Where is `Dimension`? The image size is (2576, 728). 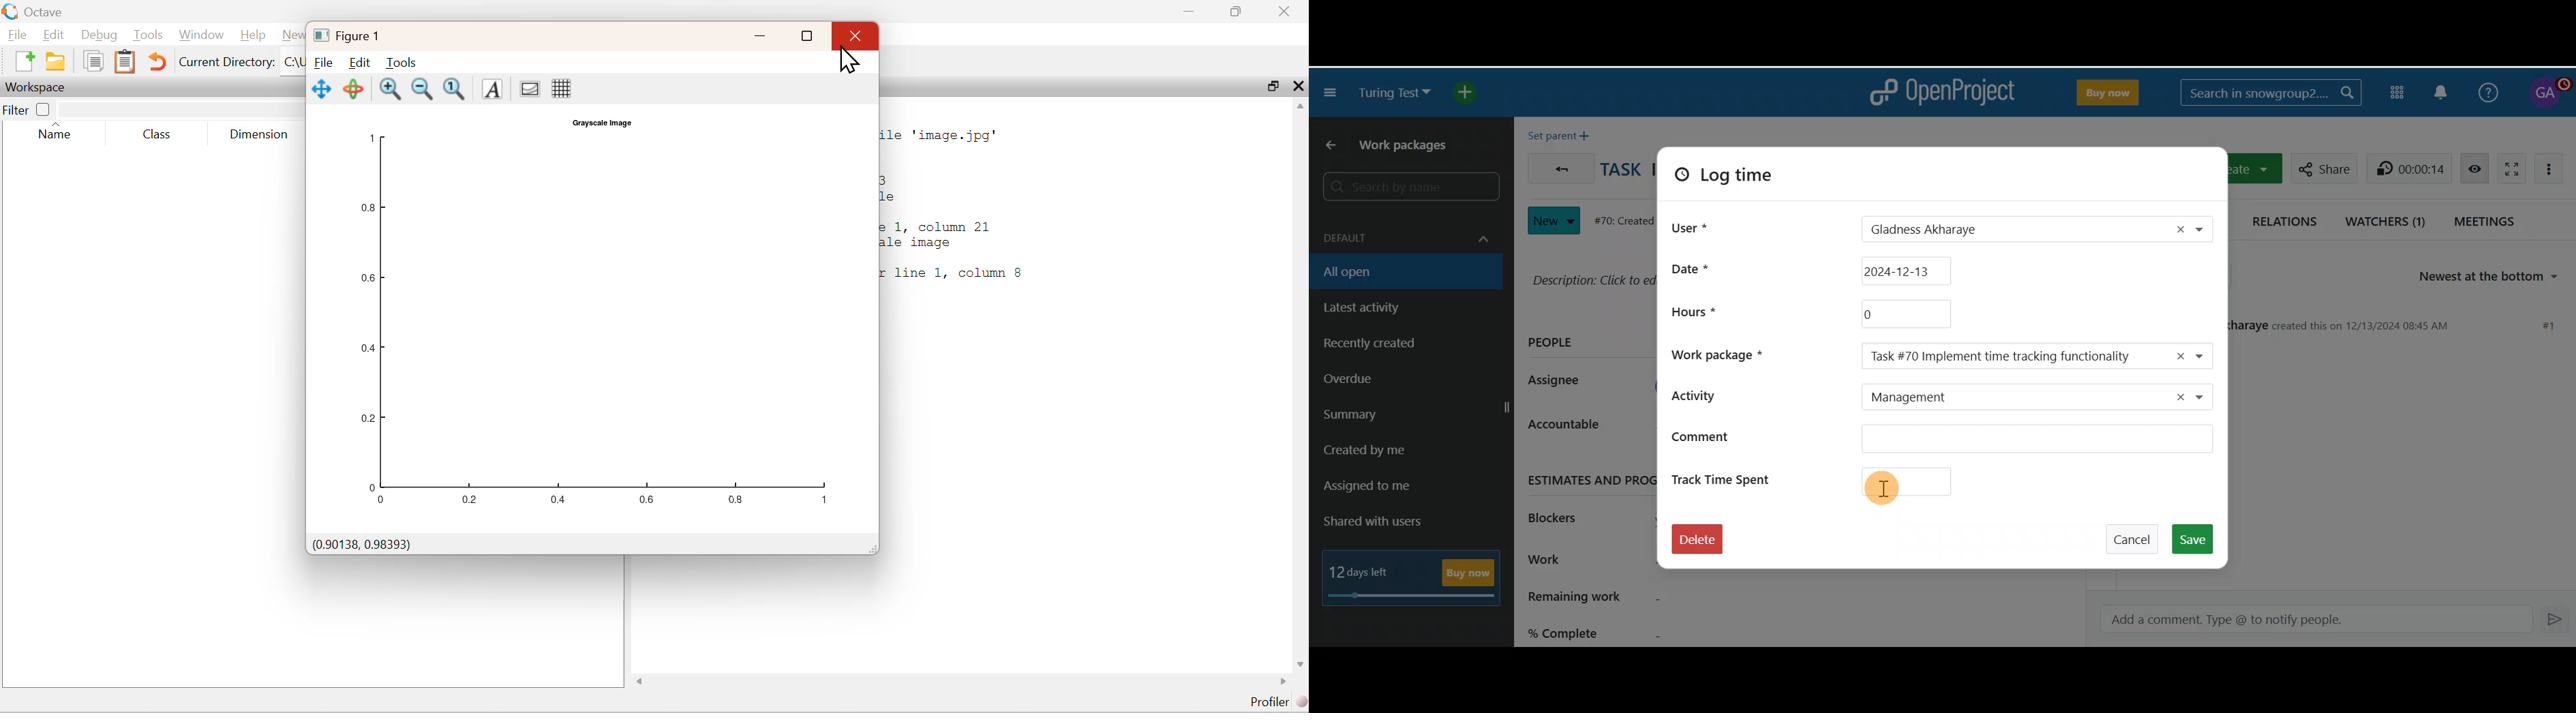
Dimension is located at coordinates (260, 132).